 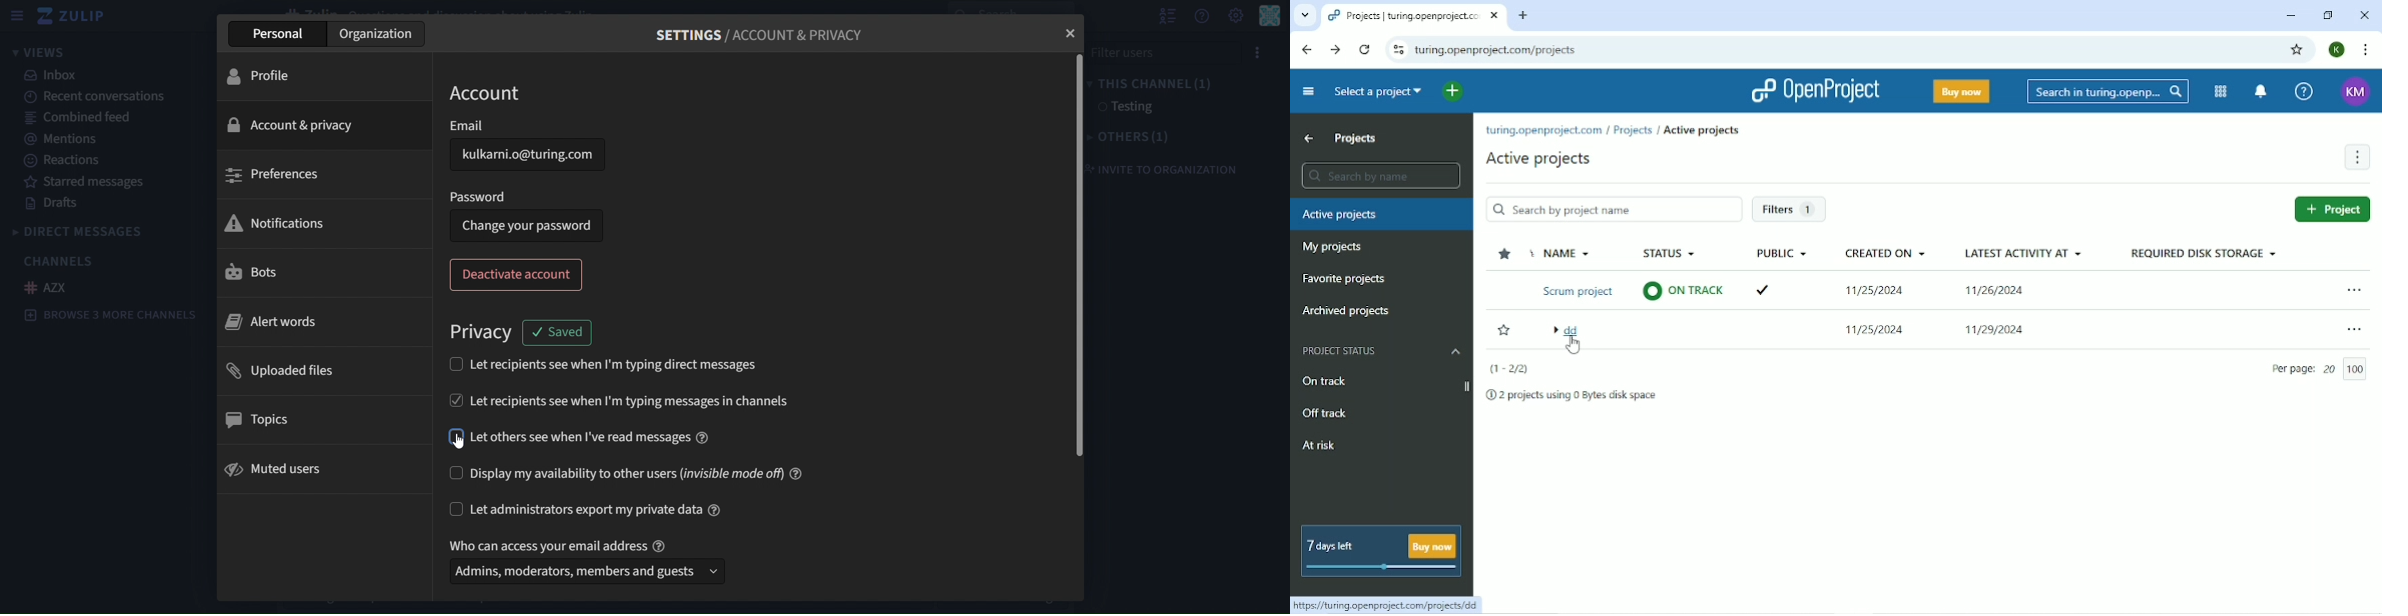 I want to click on Who can access your email address , so click(x=560, y=544).